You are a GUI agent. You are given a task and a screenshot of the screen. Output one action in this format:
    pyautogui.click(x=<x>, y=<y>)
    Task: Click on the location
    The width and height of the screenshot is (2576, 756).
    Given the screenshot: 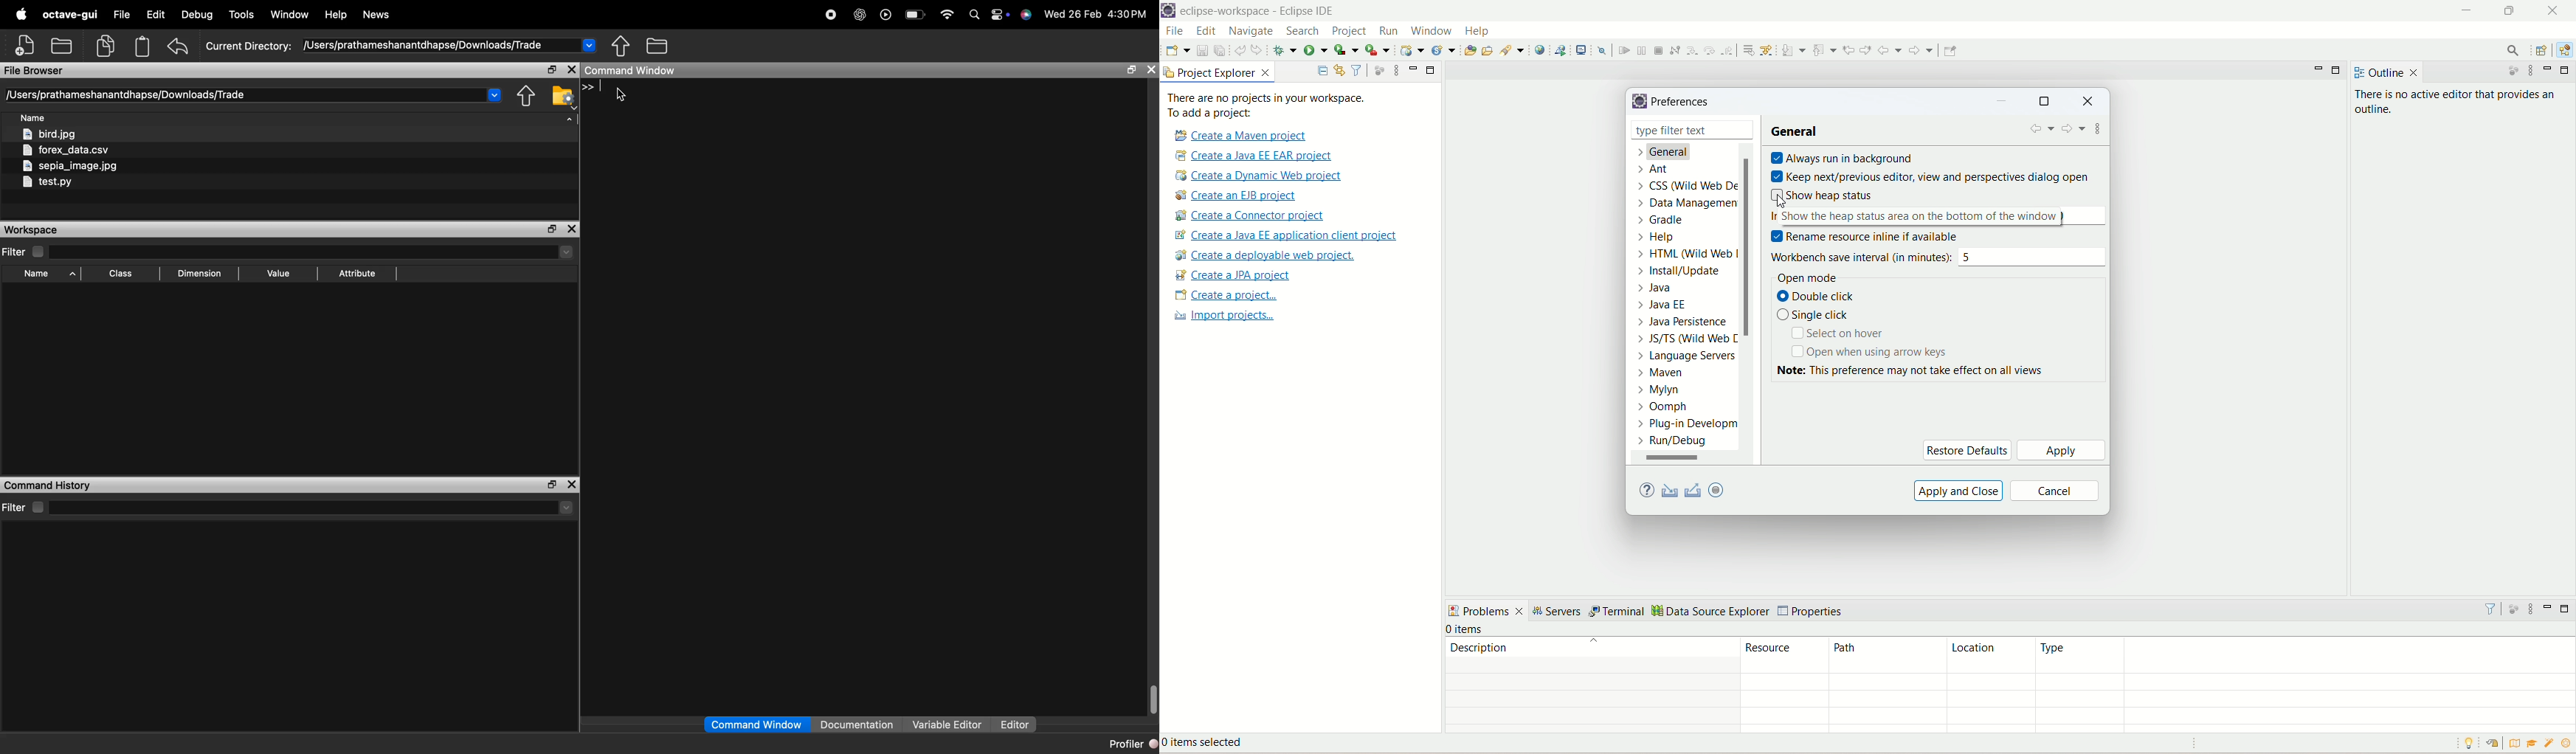 What is the action you would take?
    pyautogui.click(x=1989, y=656)
    